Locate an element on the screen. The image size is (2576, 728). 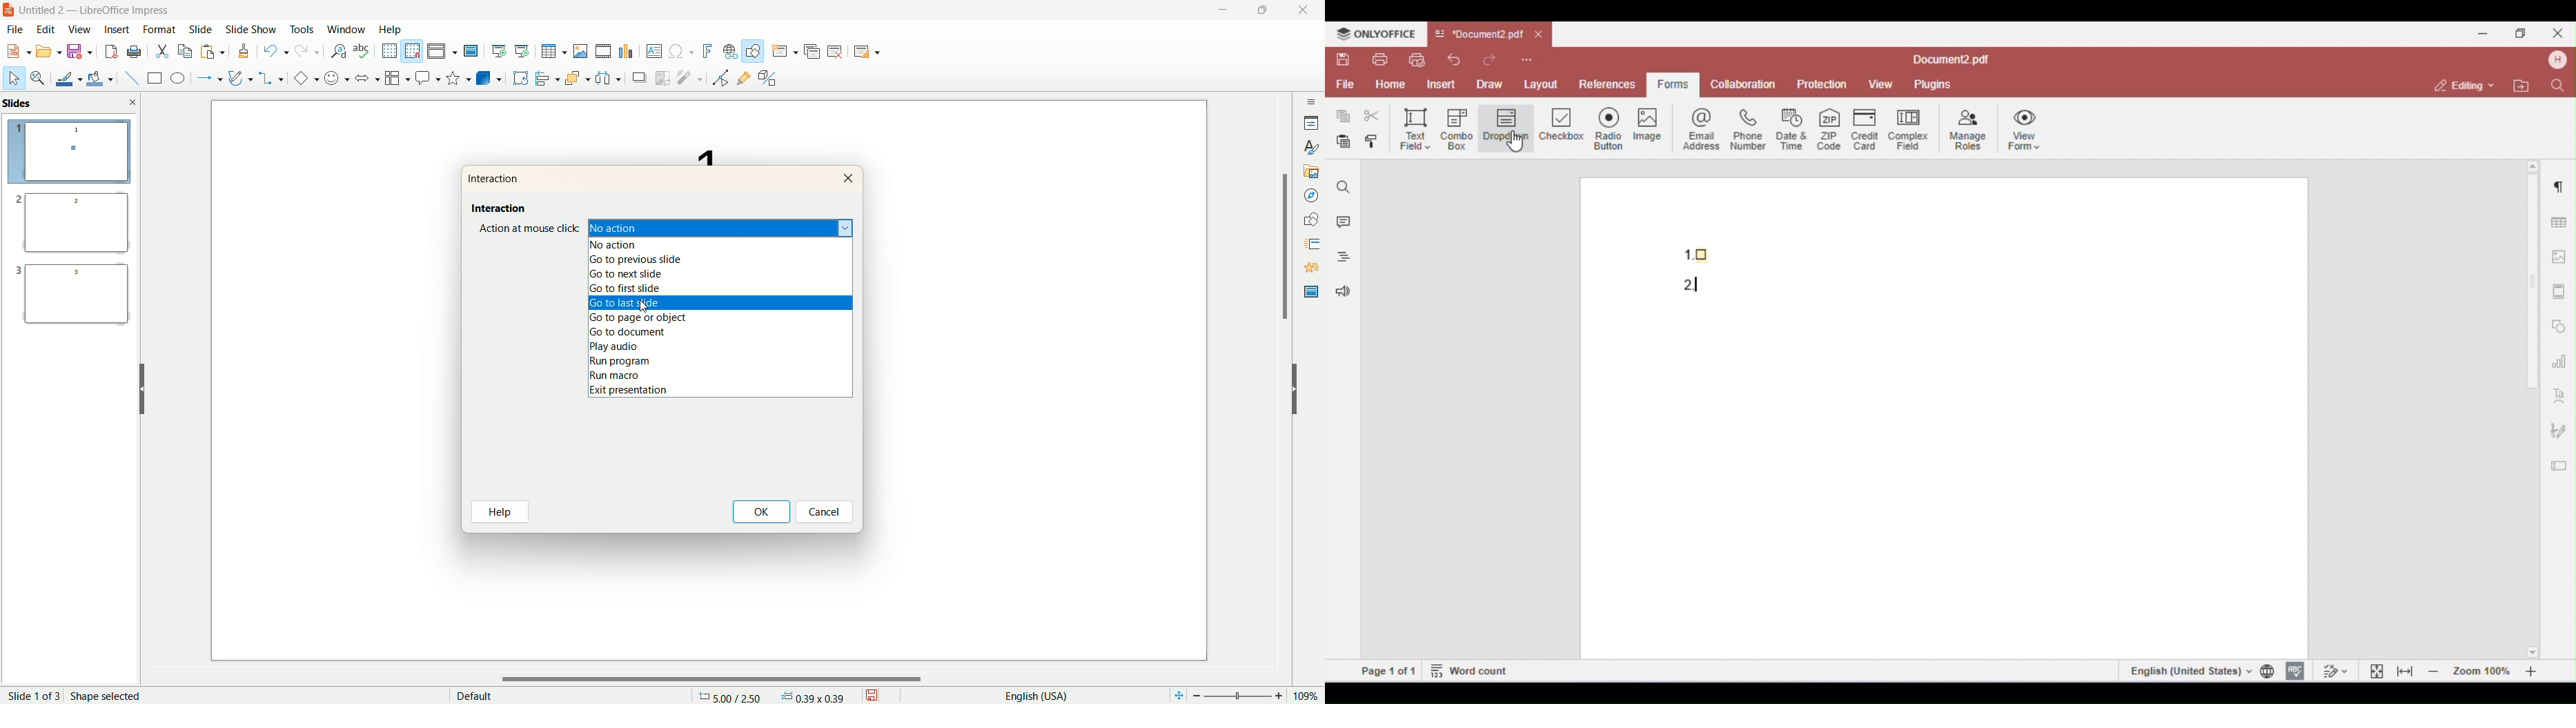
paste is located at coordinates (214, 52).